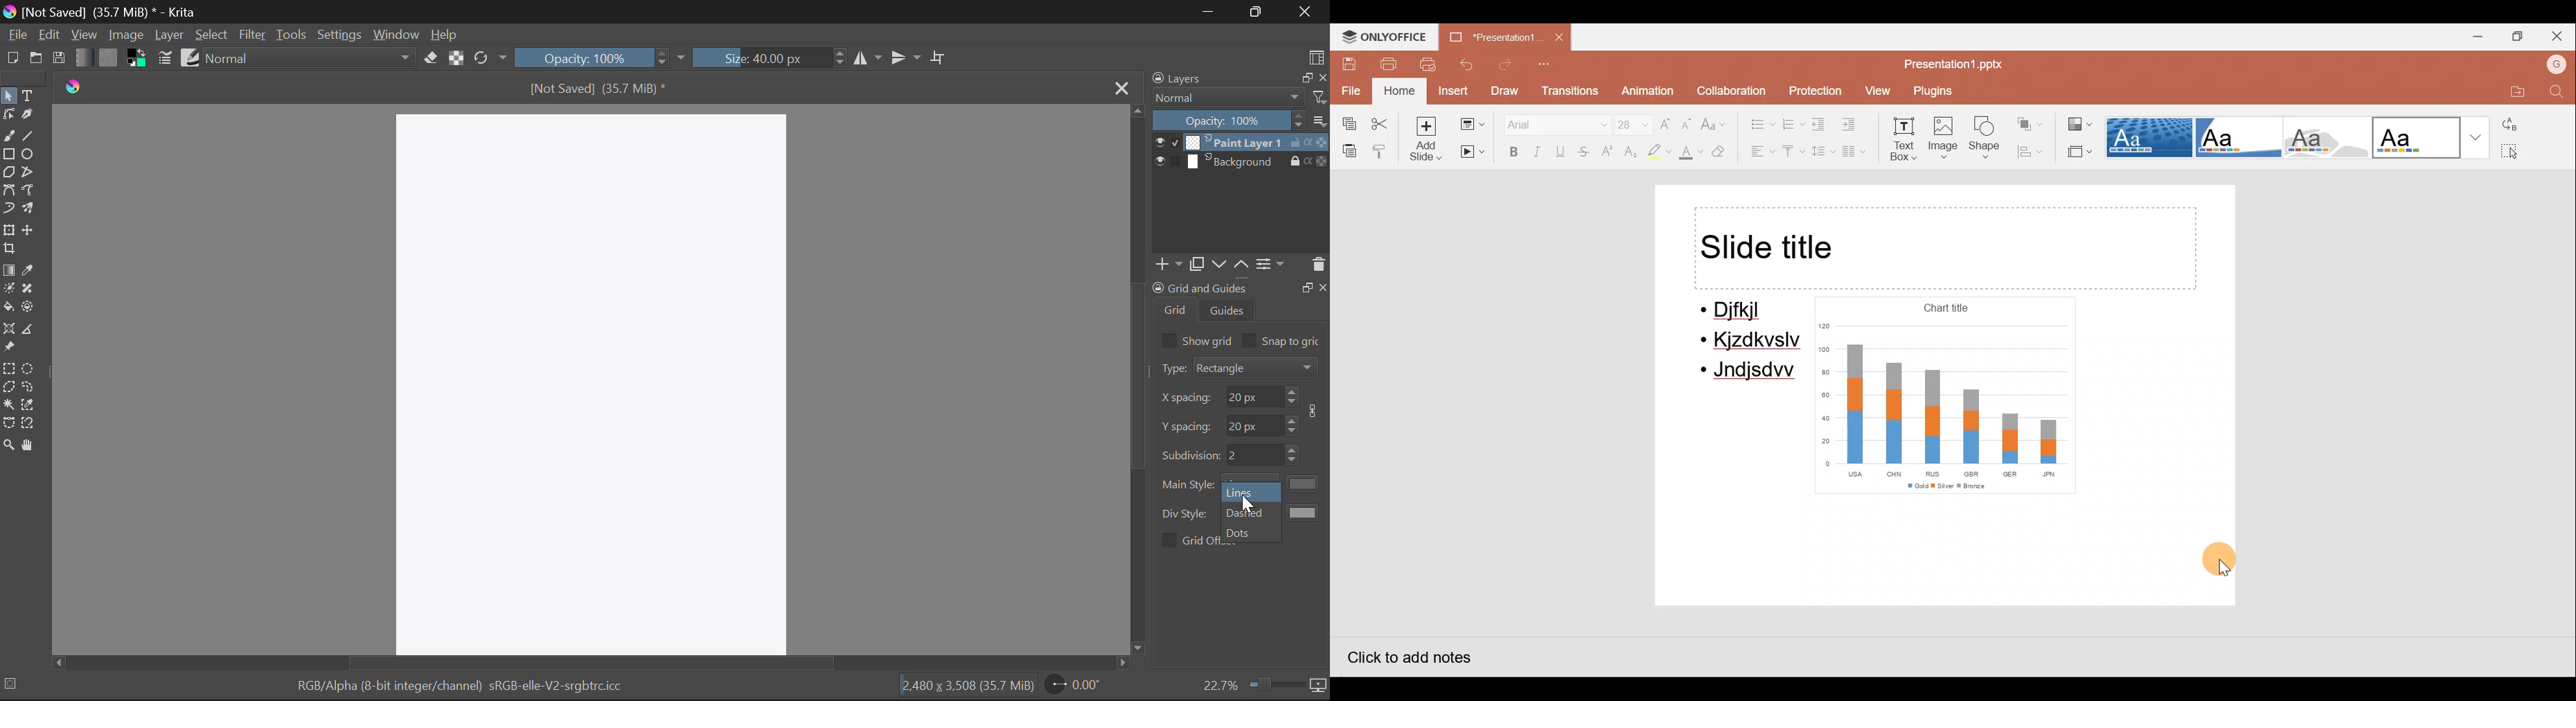  Describe the element at coordinates (1190, 454) in the screenshot. I see `sub division` at that location.